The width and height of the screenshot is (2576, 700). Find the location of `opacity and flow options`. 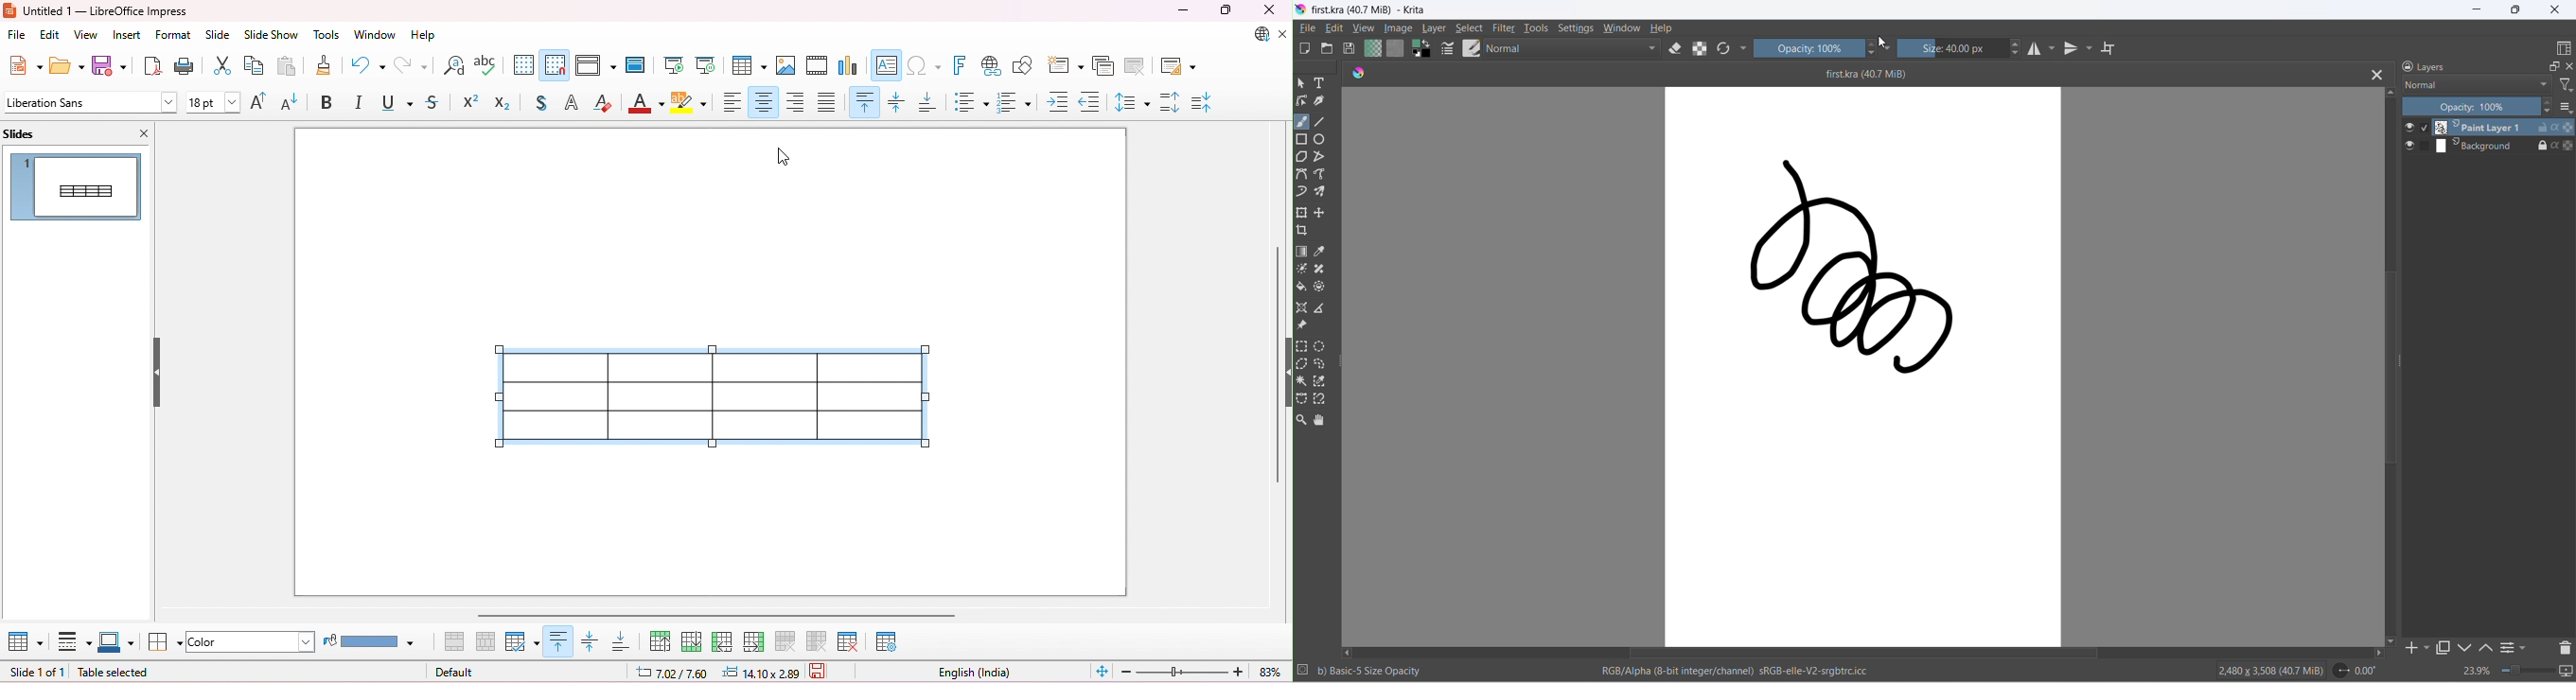

opacity and flow options is located at coordinates (1888, 47).